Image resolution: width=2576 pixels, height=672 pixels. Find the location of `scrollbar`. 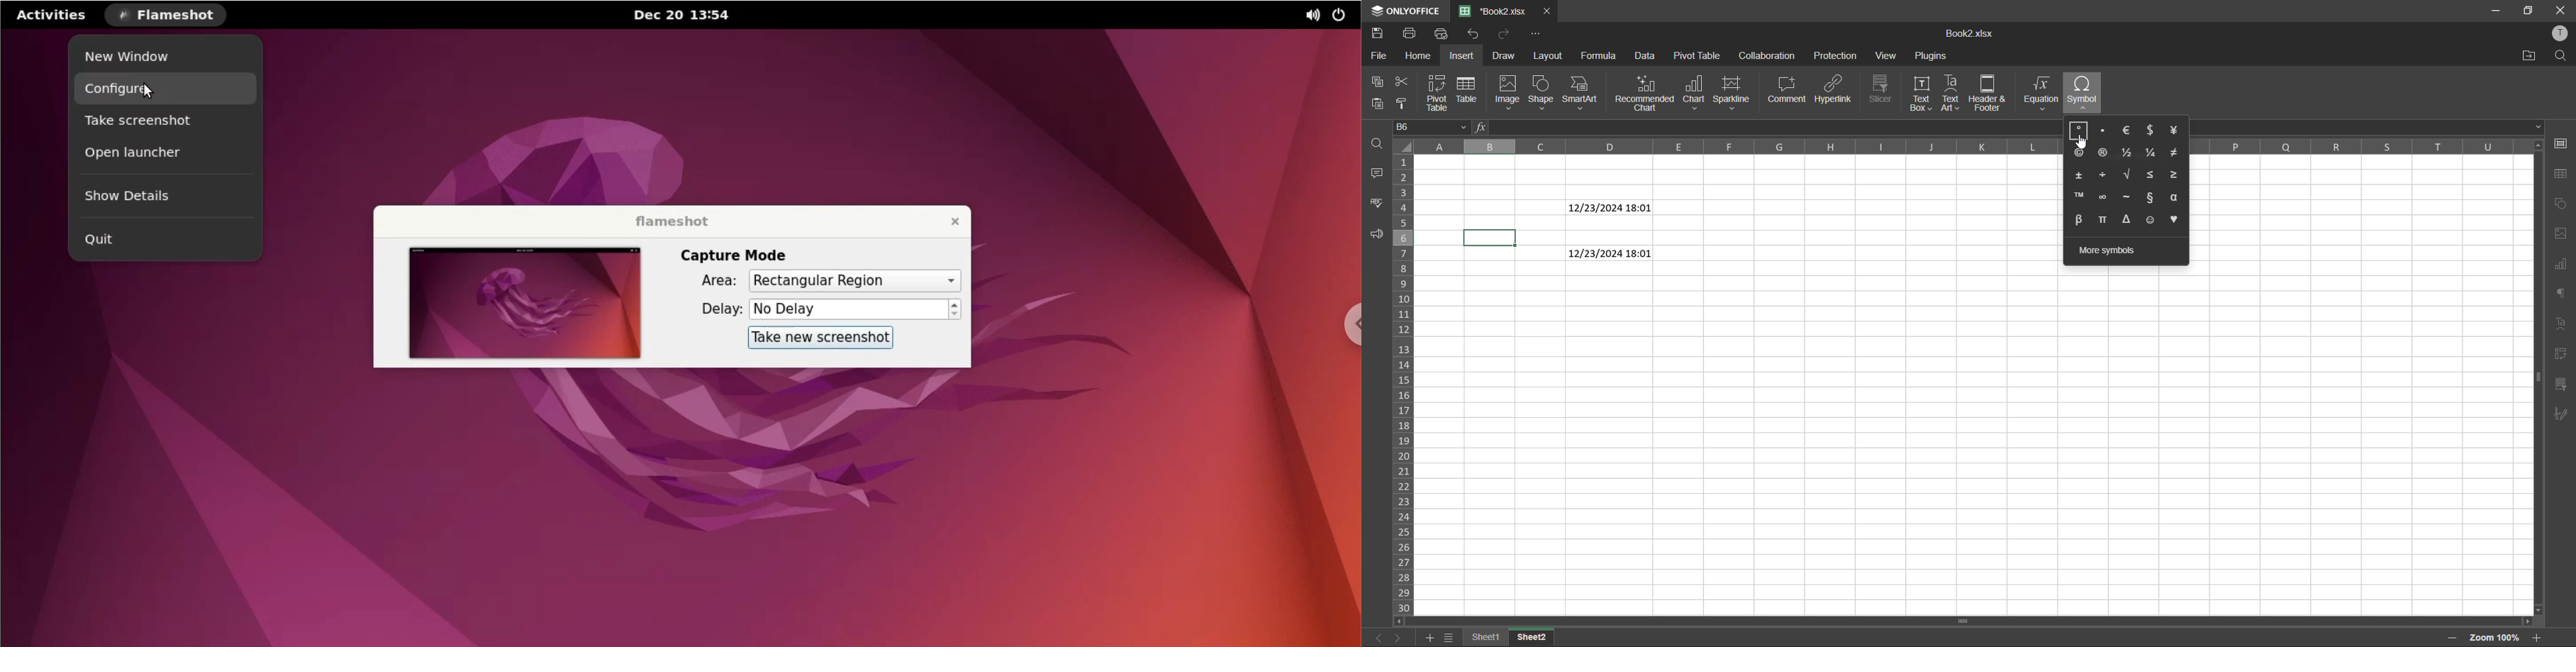

scrollbar is located at coordinates (2538, 377).